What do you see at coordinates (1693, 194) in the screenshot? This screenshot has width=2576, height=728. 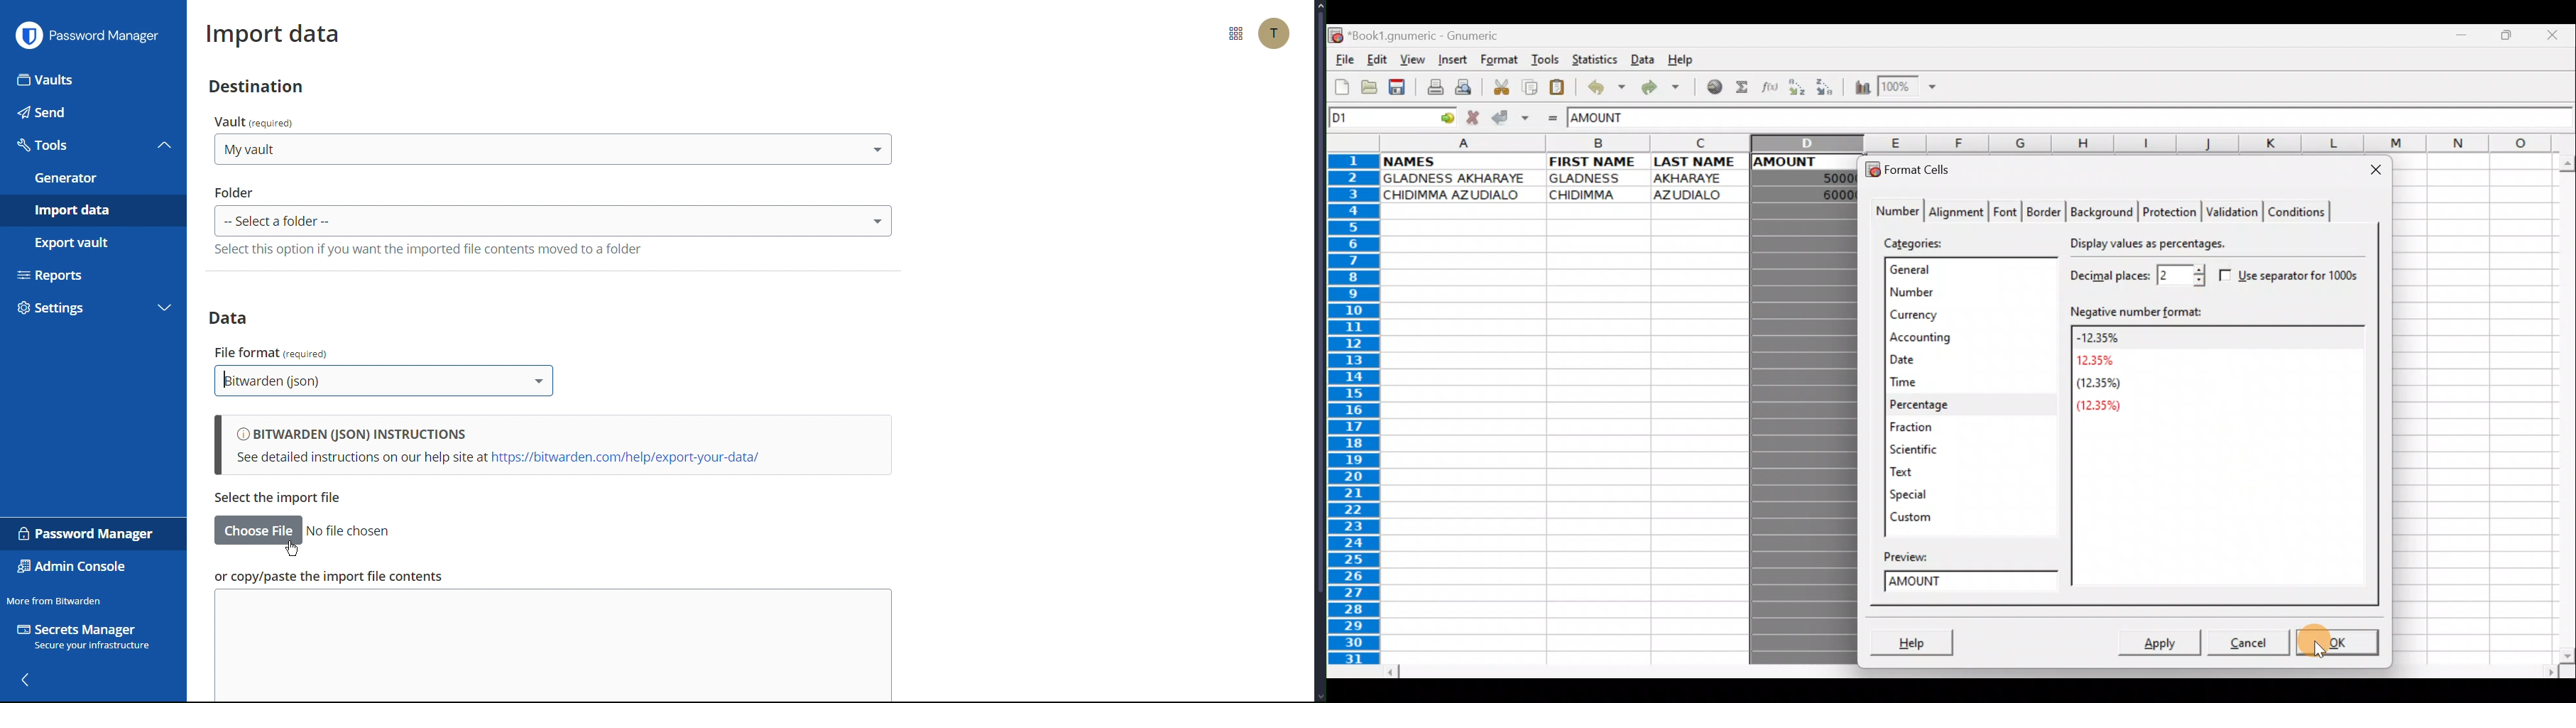 I see `AZUDIALO` at bounding box center [1693, 194].